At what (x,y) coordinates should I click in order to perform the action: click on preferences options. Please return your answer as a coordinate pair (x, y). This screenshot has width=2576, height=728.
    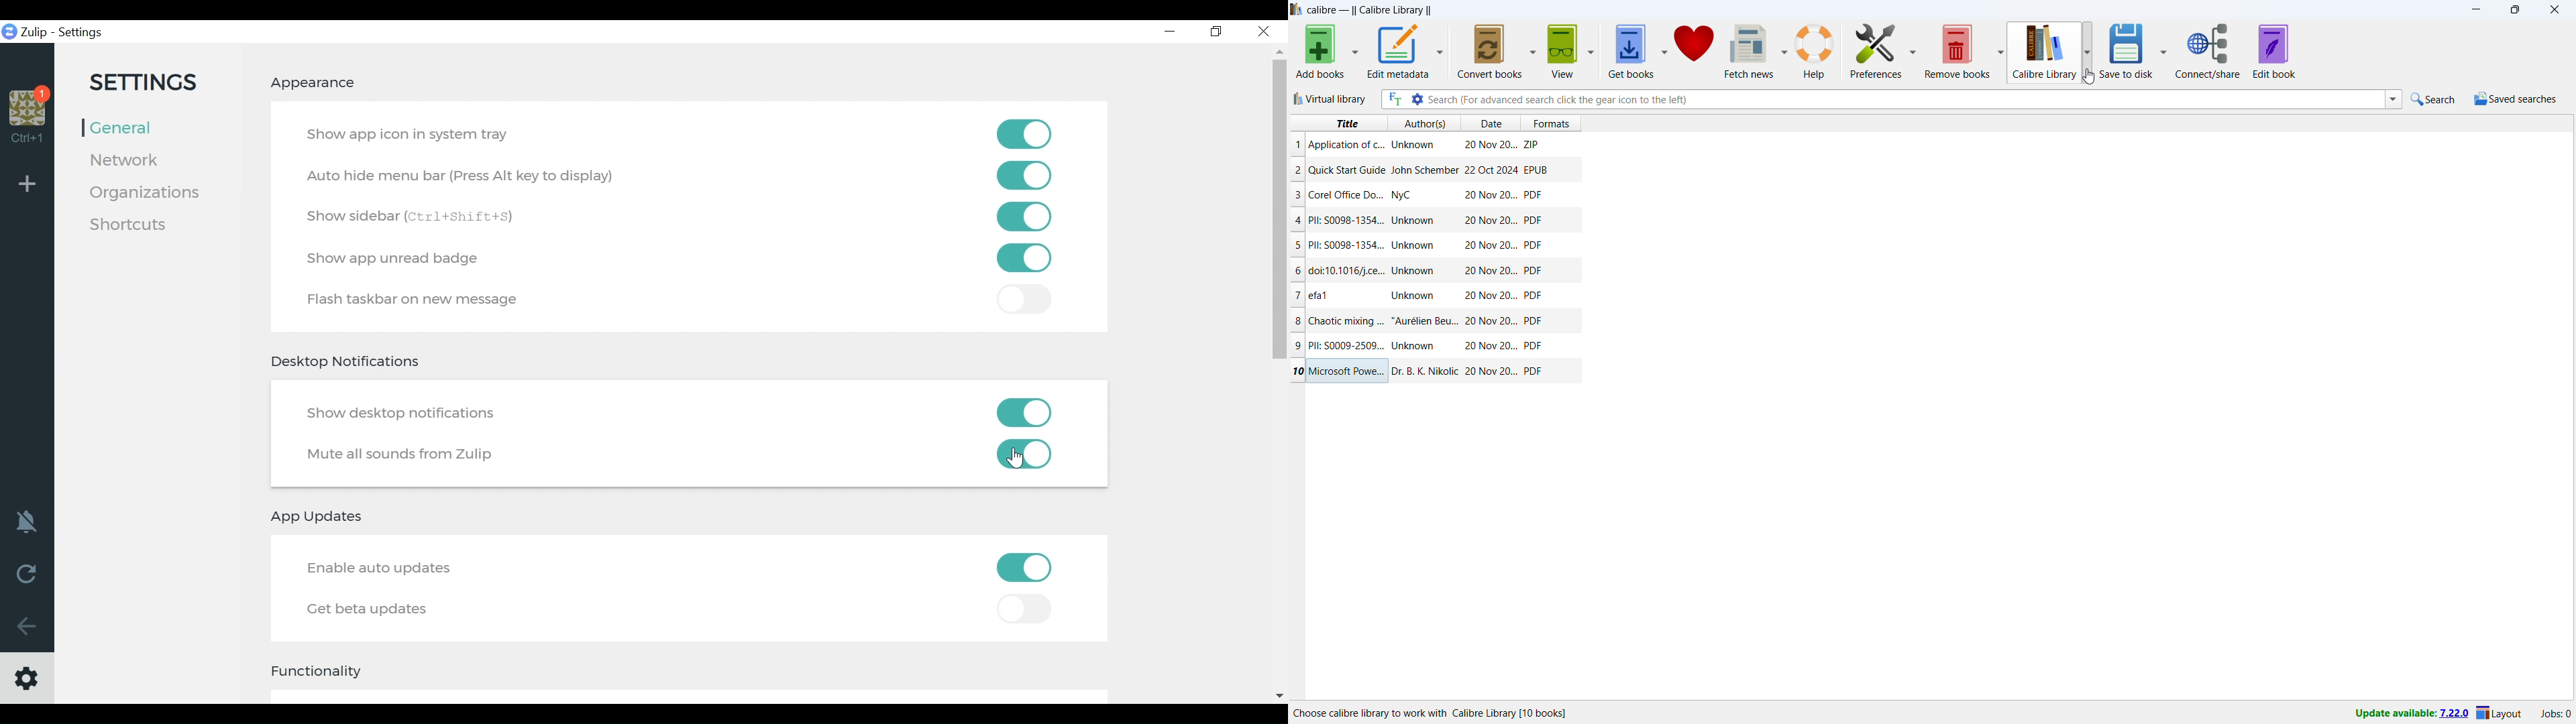
    Looking at the image, I should click on (1914, 49).